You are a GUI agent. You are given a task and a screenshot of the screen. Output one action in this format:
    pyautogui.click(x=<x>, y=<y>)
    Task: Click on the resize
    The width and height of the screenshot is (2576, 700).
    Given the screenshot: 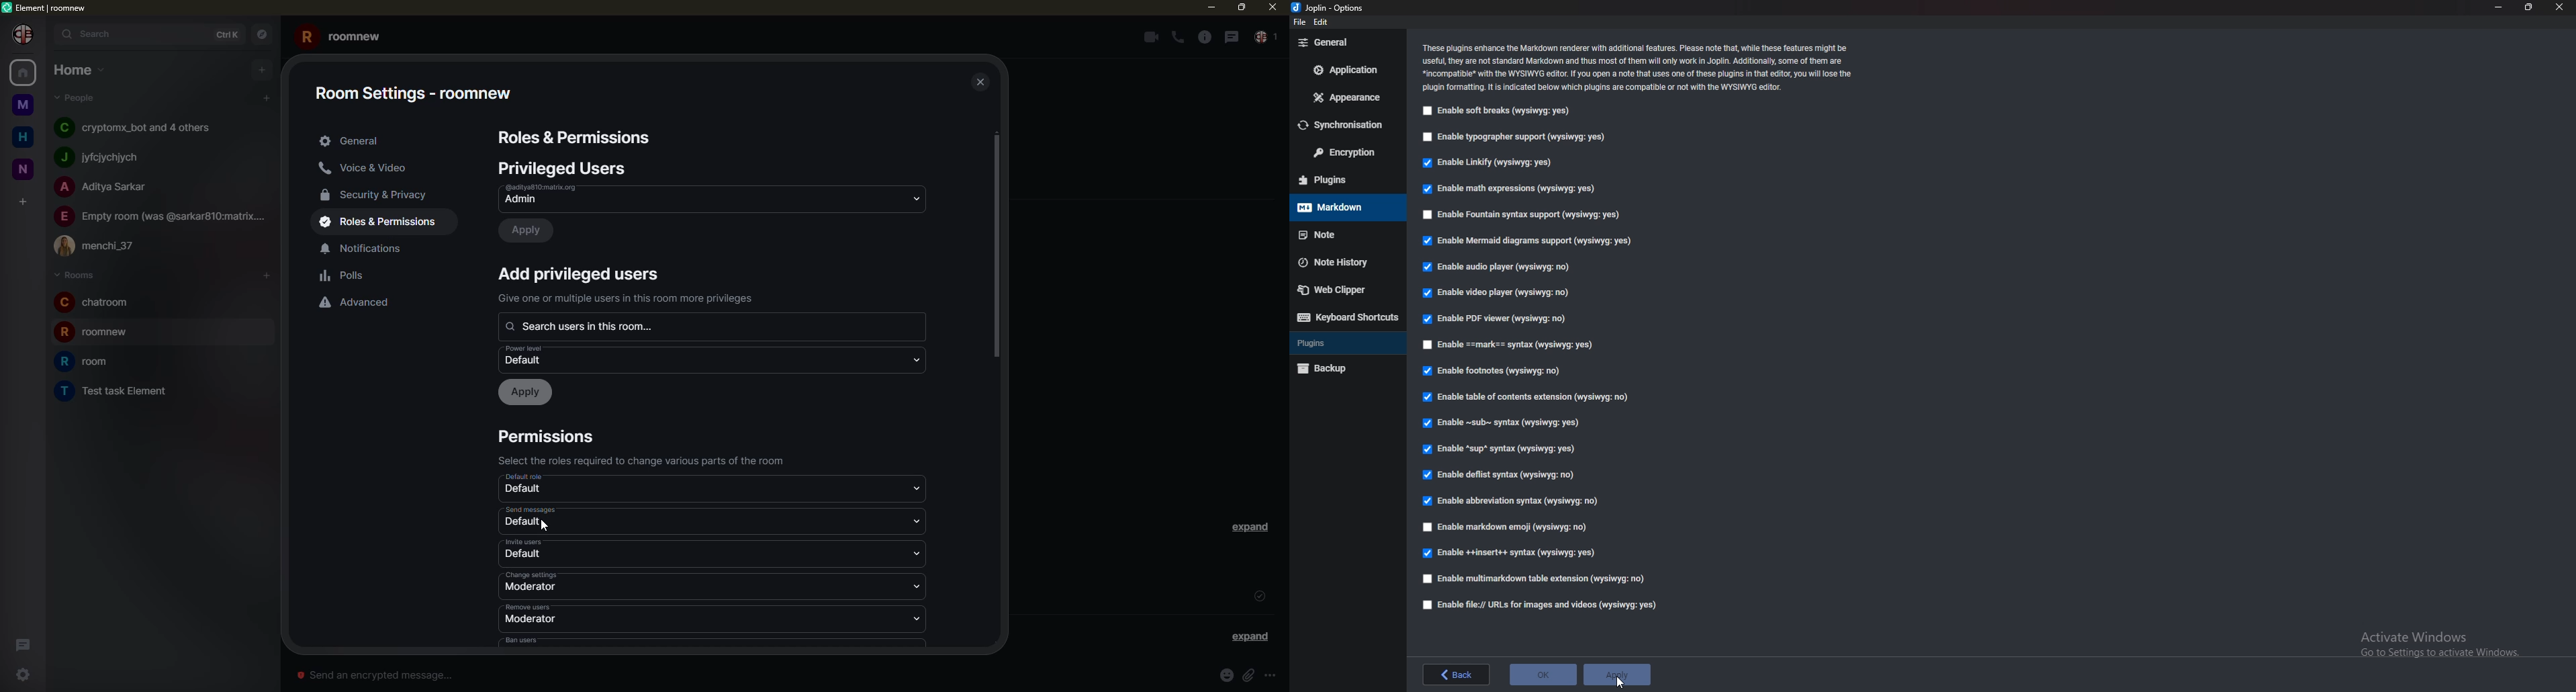 What is the action you would take?
    pyautogui.click(x=2529, y=7)
    